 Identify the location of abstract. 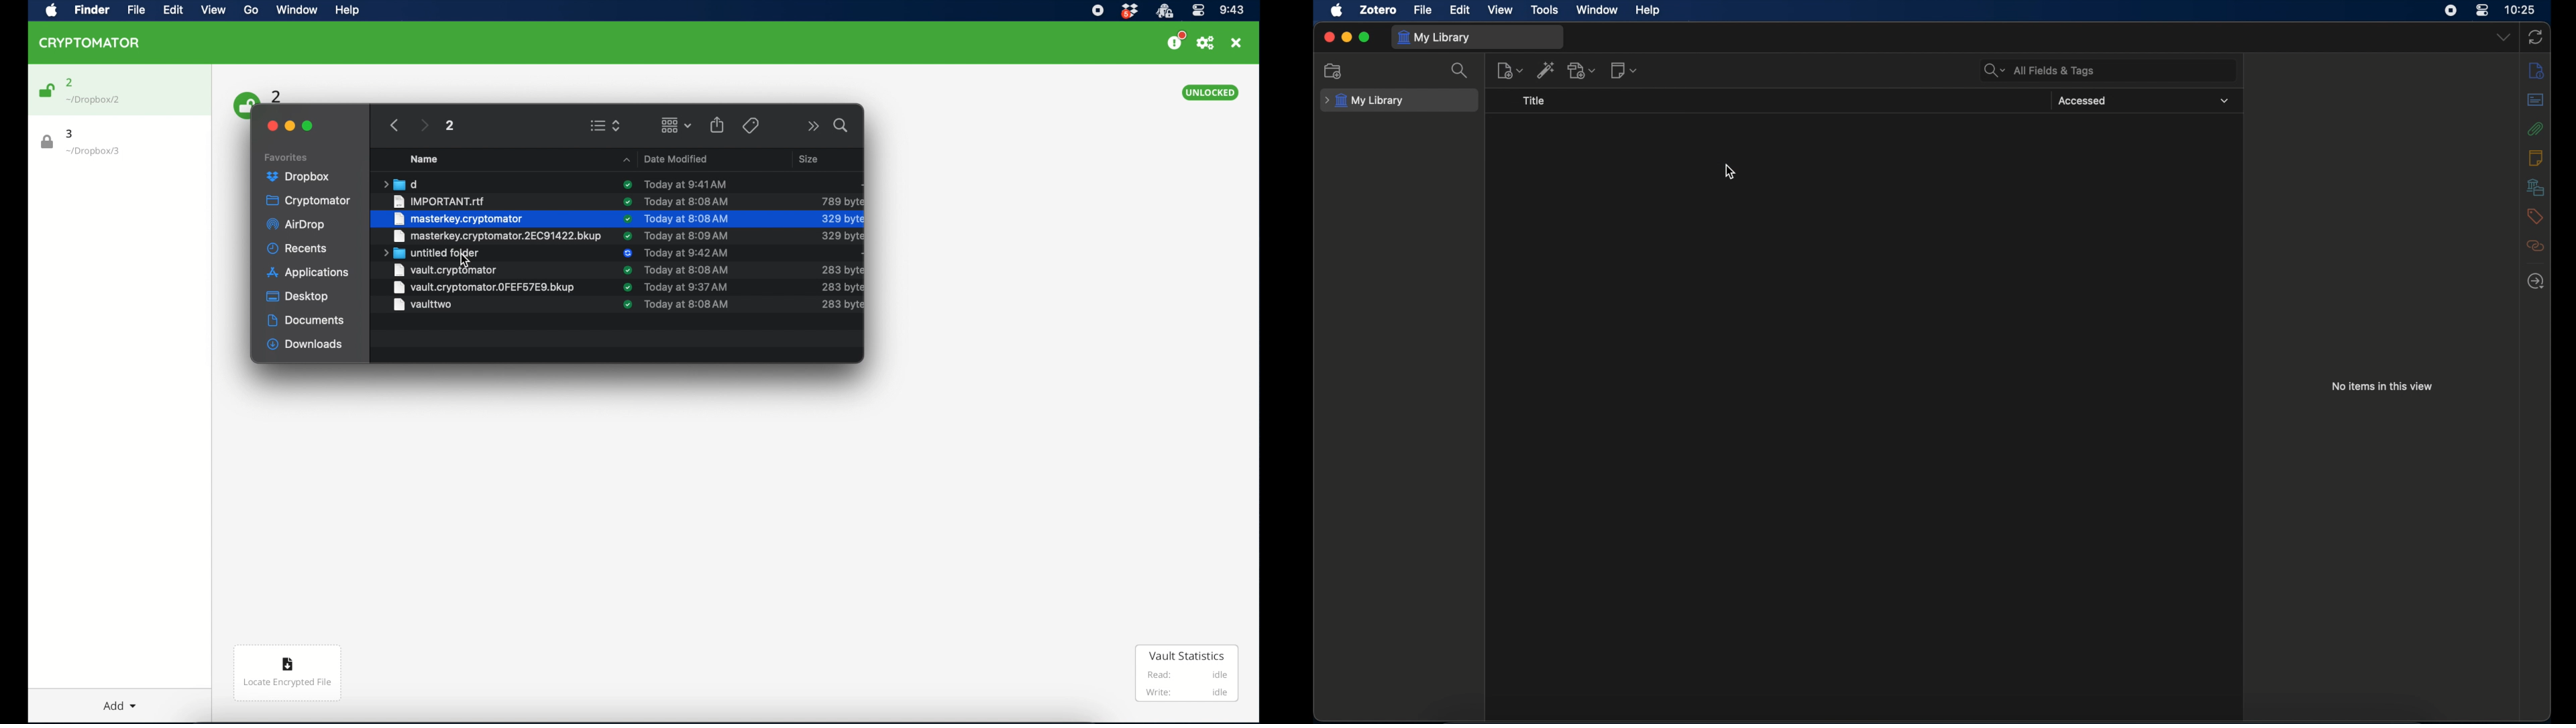
(2536, 100).